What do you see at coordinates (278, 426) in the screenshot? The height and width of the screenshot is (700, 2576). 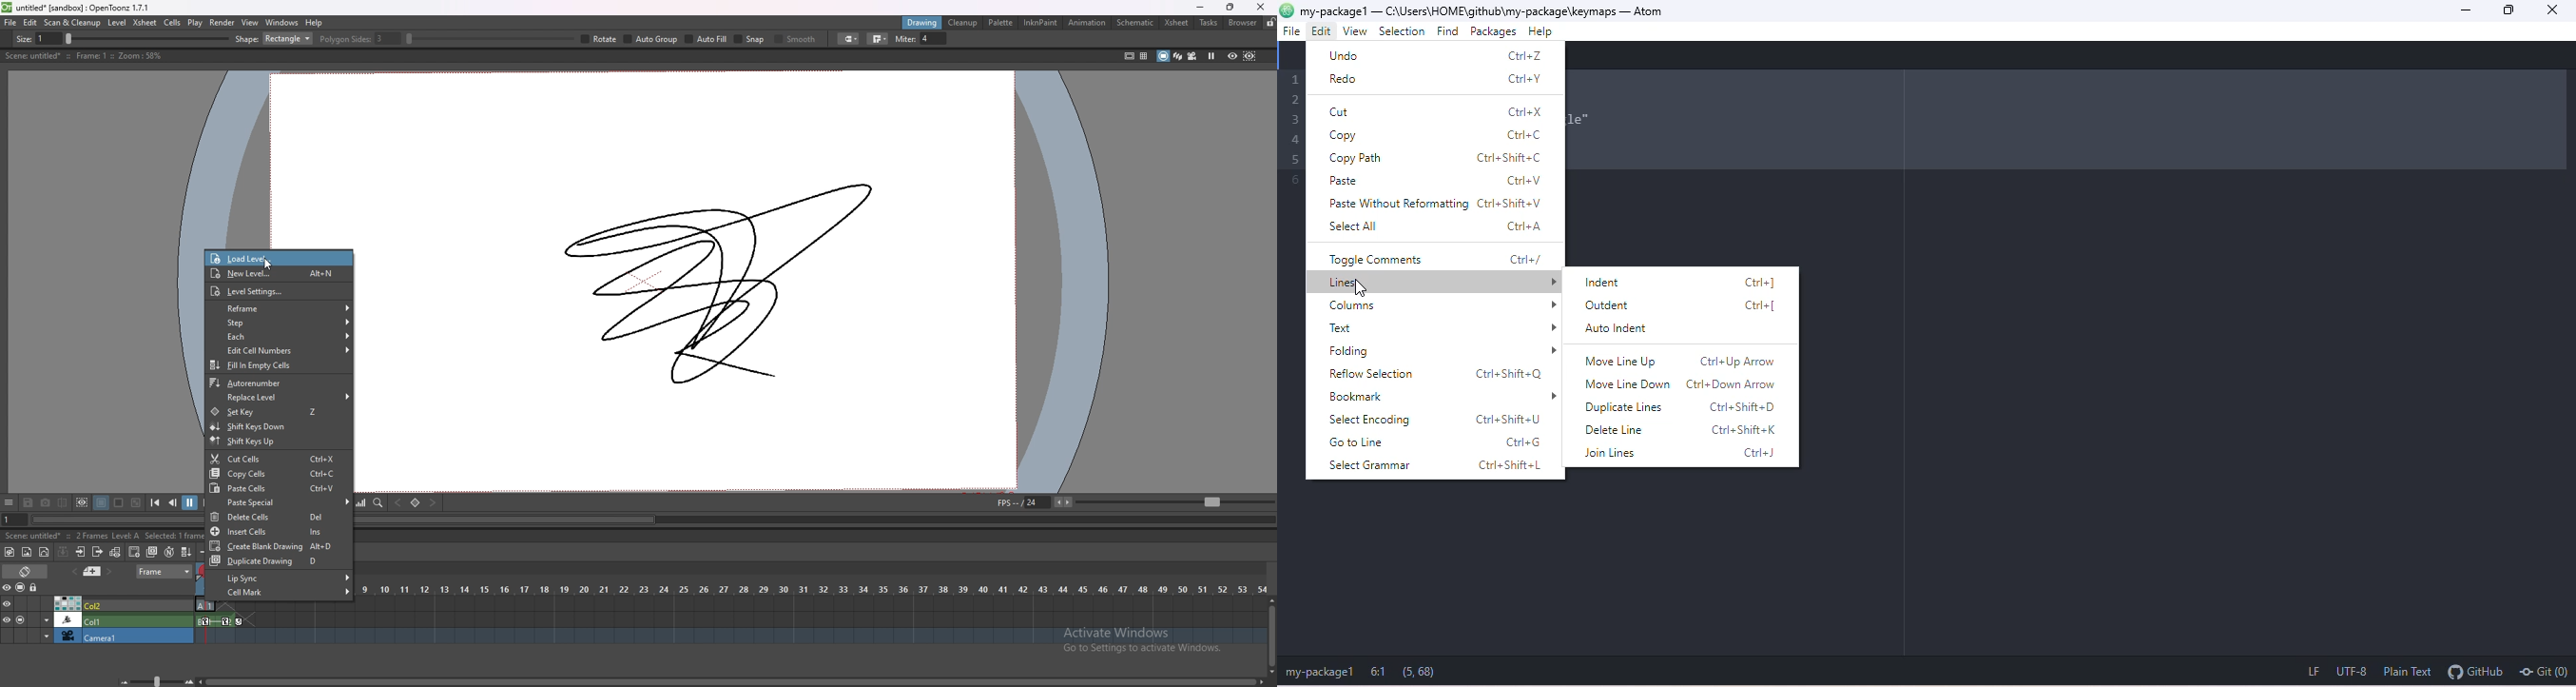 I see `shift keys down` at bounding box center [278, 426].